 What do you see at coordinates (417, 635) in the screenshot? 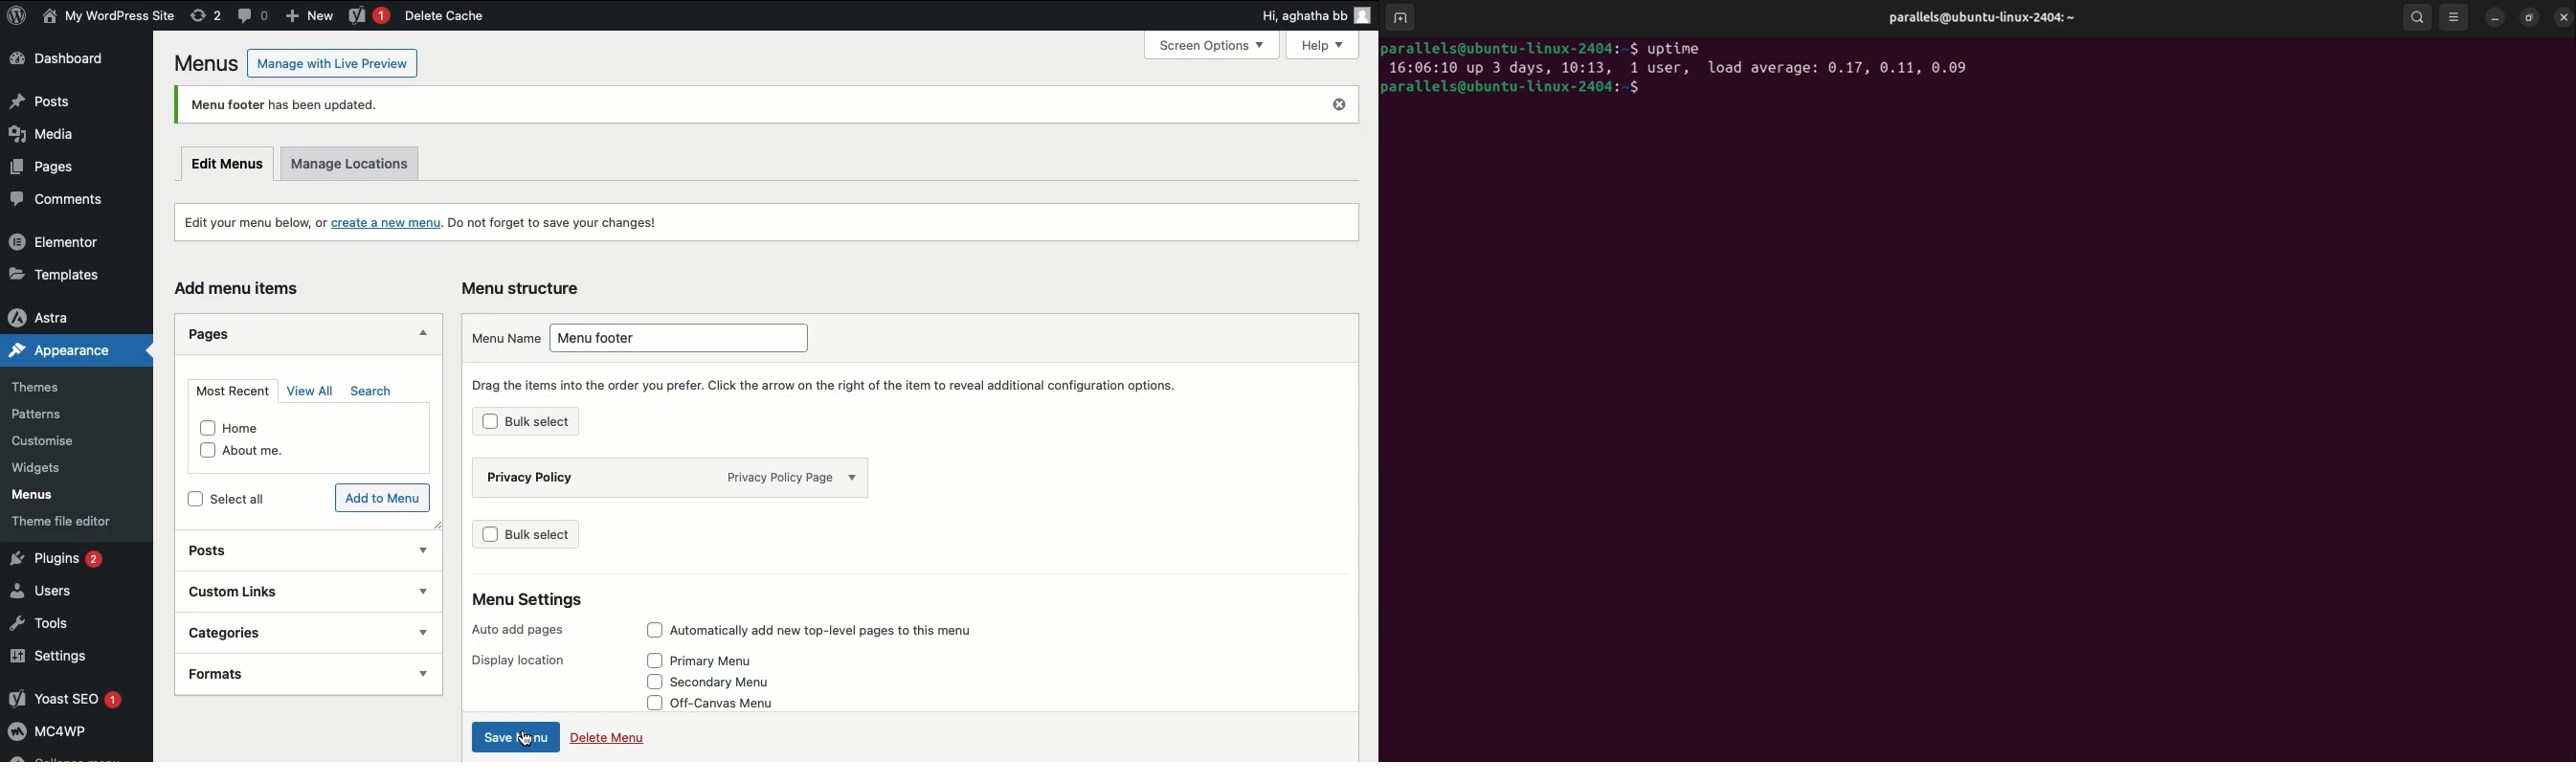
I see `show` at bounding box center [417, 635].